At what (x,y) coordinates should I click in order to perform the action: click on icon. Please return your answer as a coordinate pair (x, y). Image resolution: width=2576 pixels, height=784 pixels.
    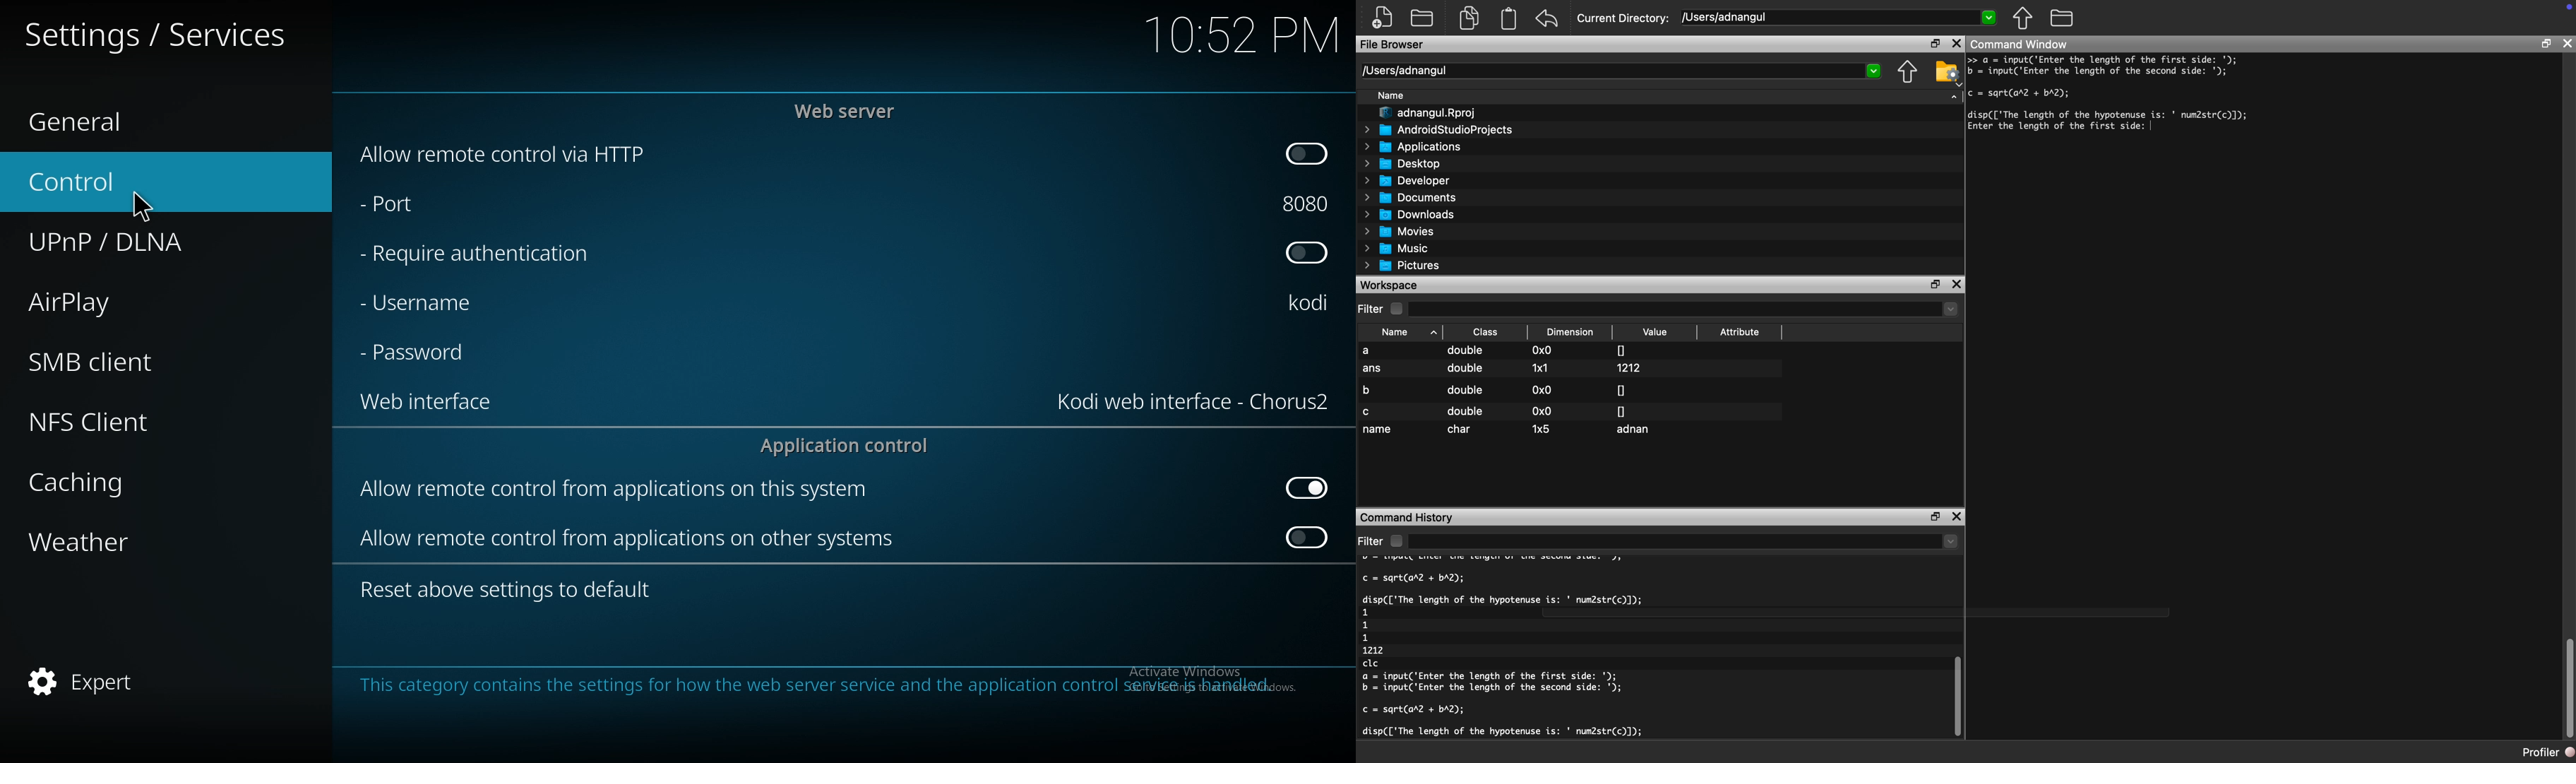
    Looking at the image, I should click on (2568, 10).